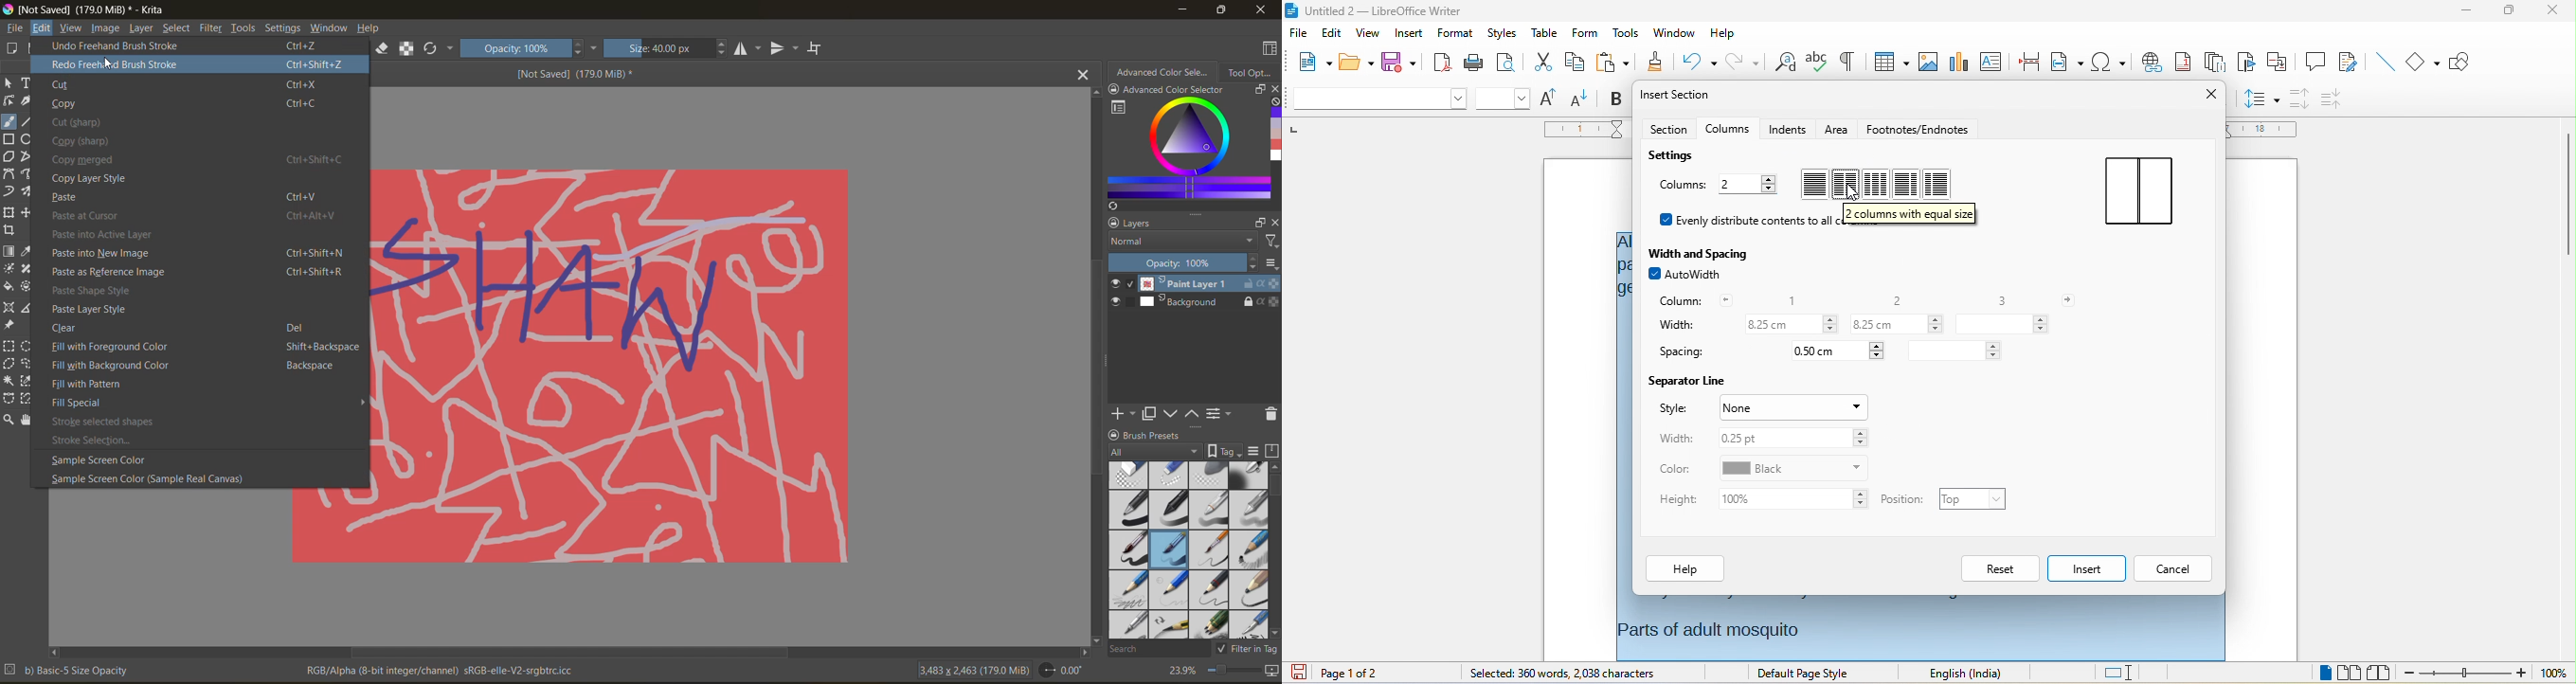 The width and height of the screenshot is (2576, 700). Describe the element at coordinates (168, 234) in the screenshot. I see `paste into active layer` at that location.